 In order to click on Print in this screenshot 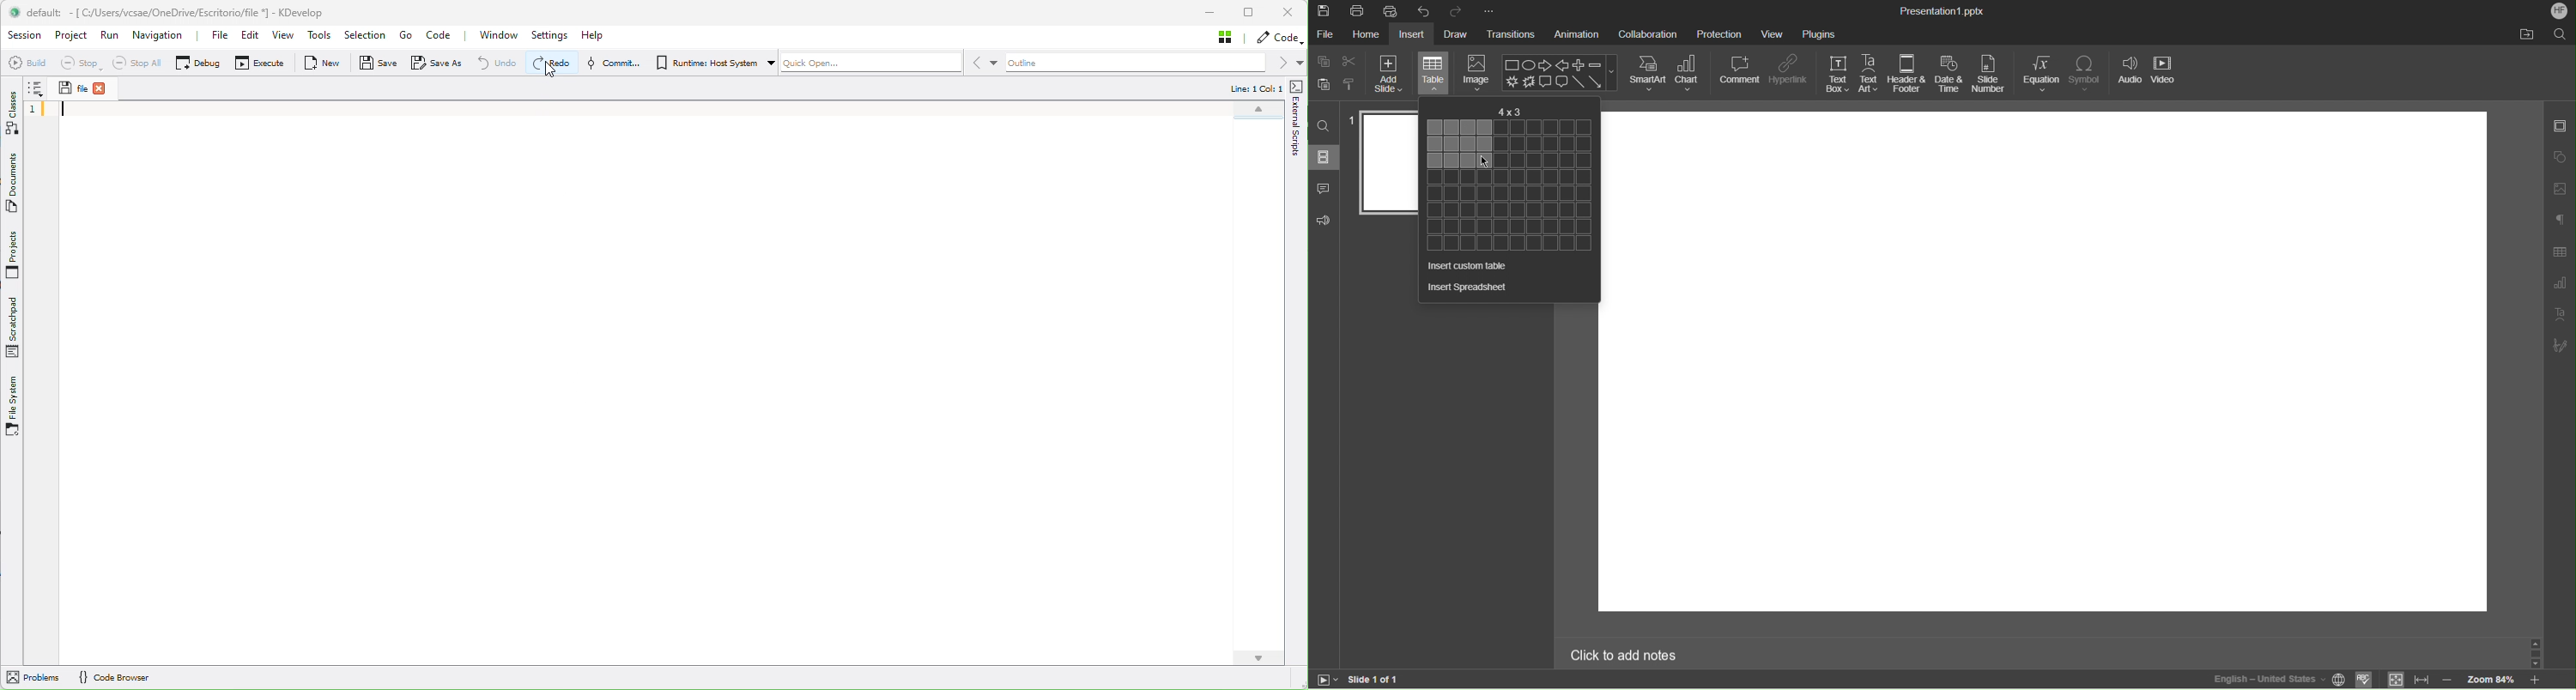, I will do `click(1357, 11)`.